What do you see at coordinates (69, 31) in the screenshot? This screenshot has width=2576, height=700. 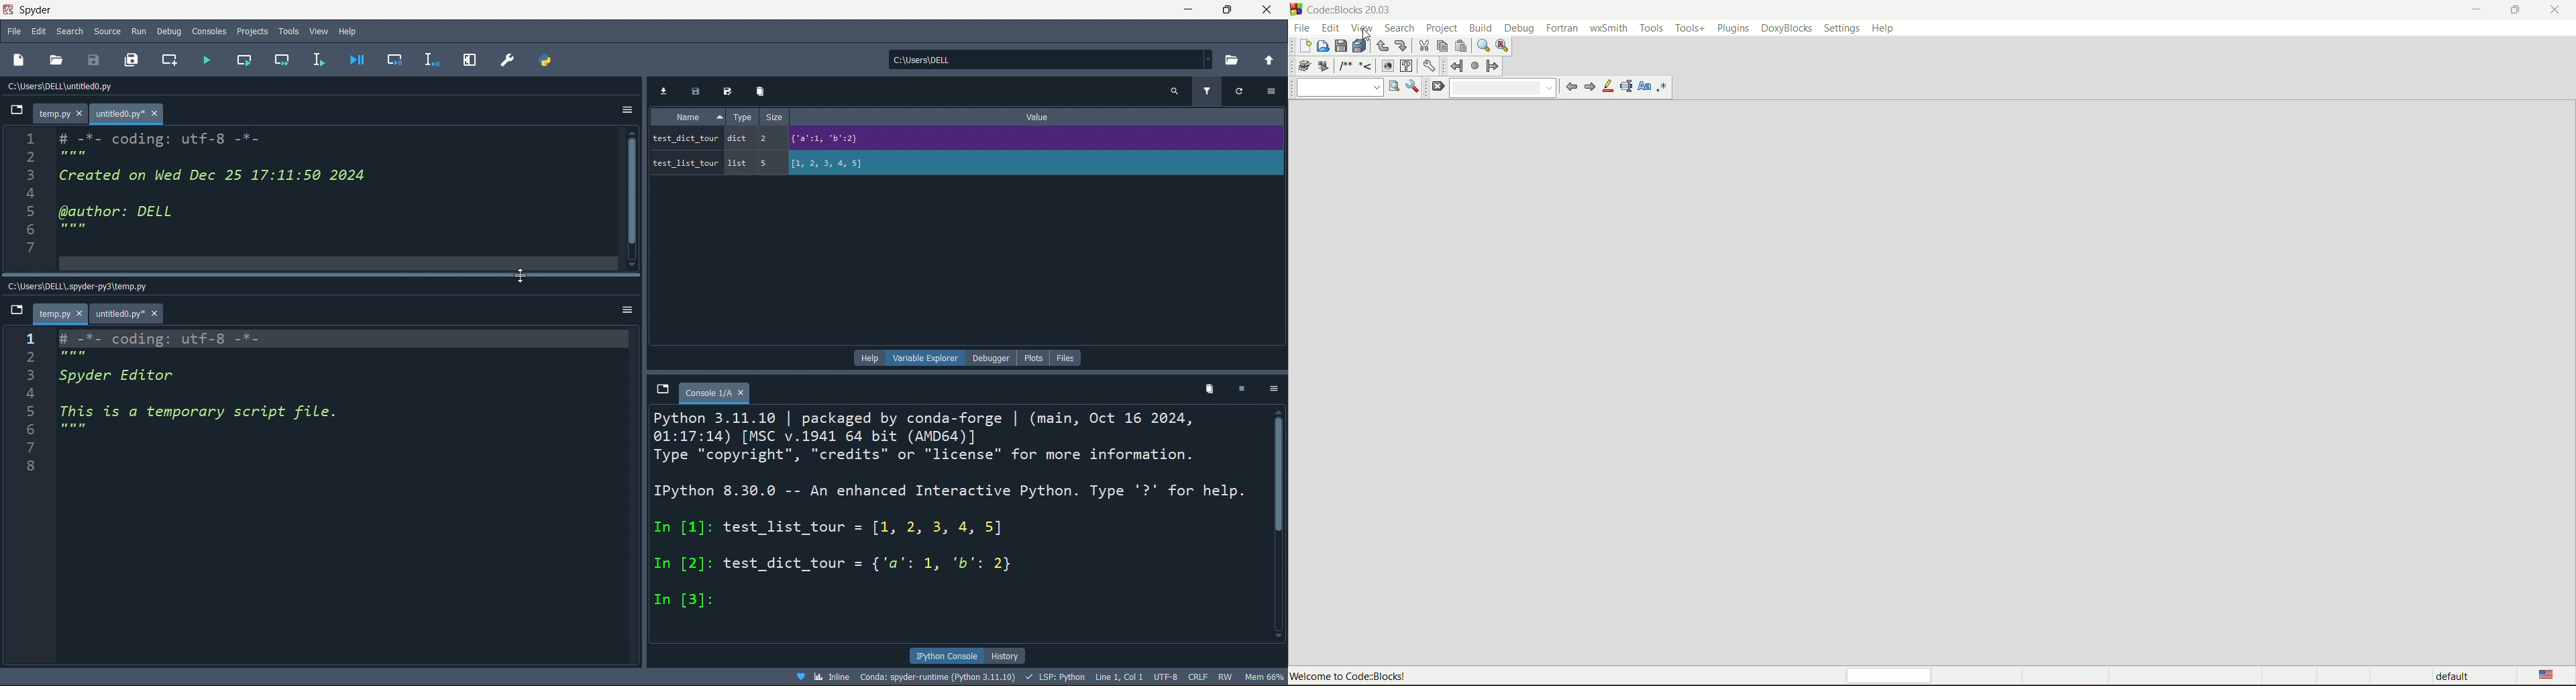 I see `search` at bounding box center [69, 31].